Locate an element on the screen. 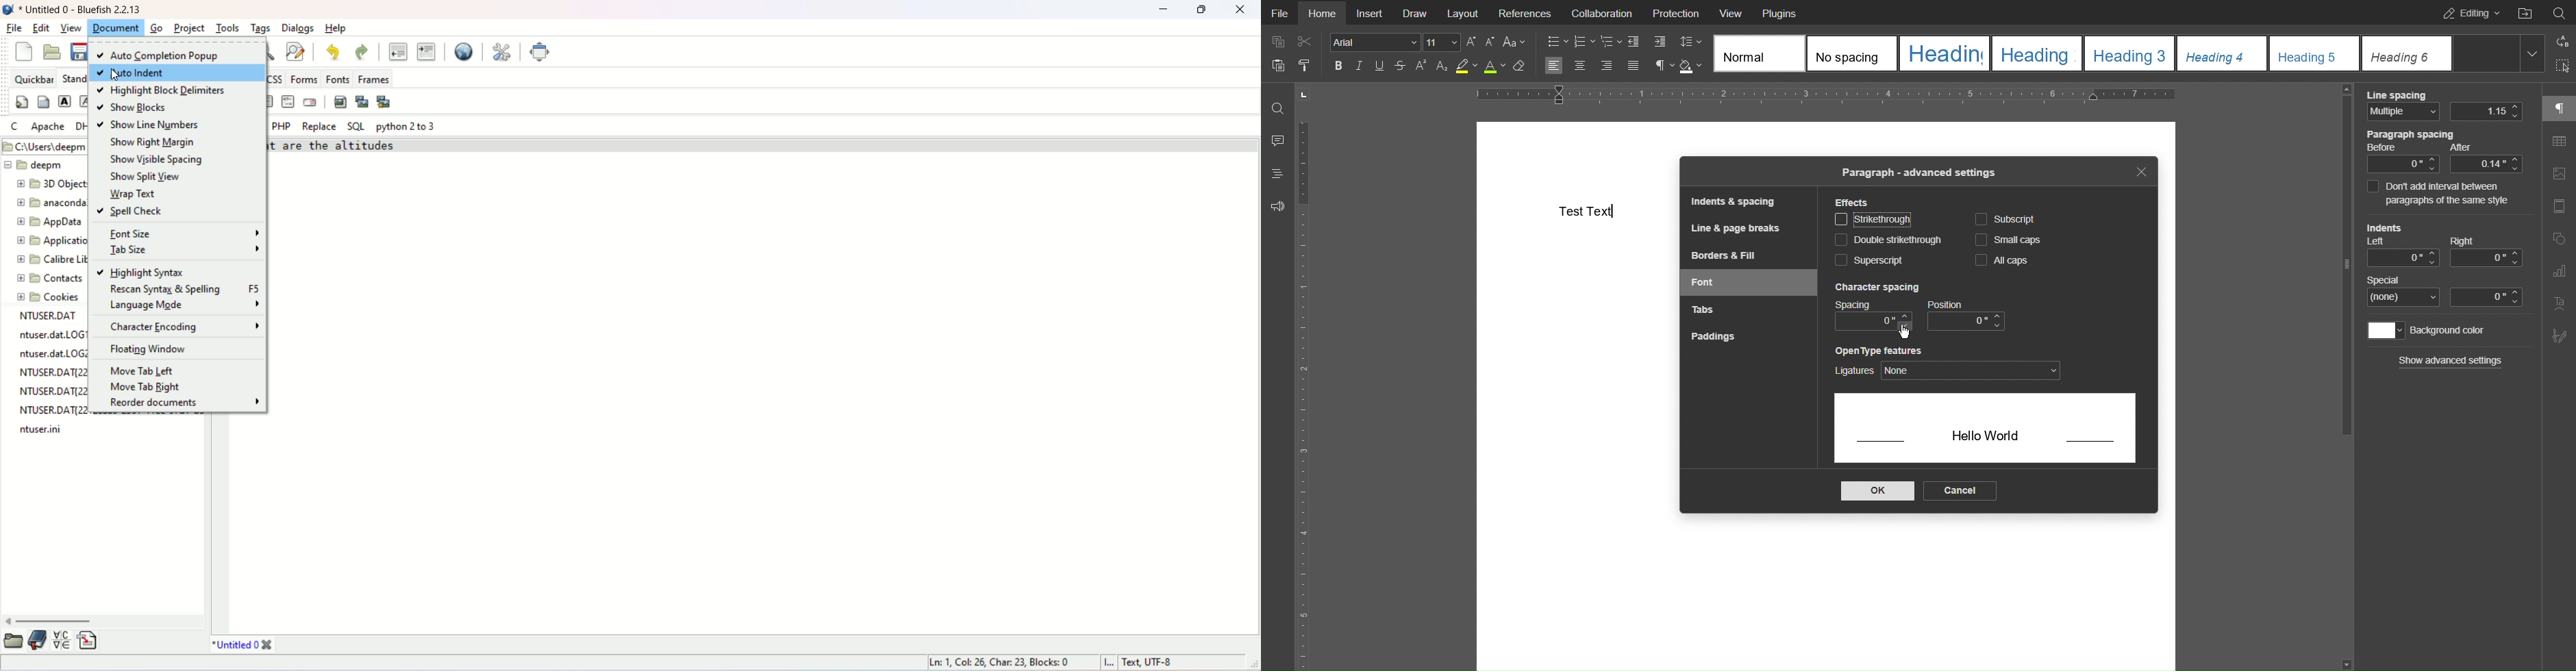  Bold is located at coordinates (1340, 66).